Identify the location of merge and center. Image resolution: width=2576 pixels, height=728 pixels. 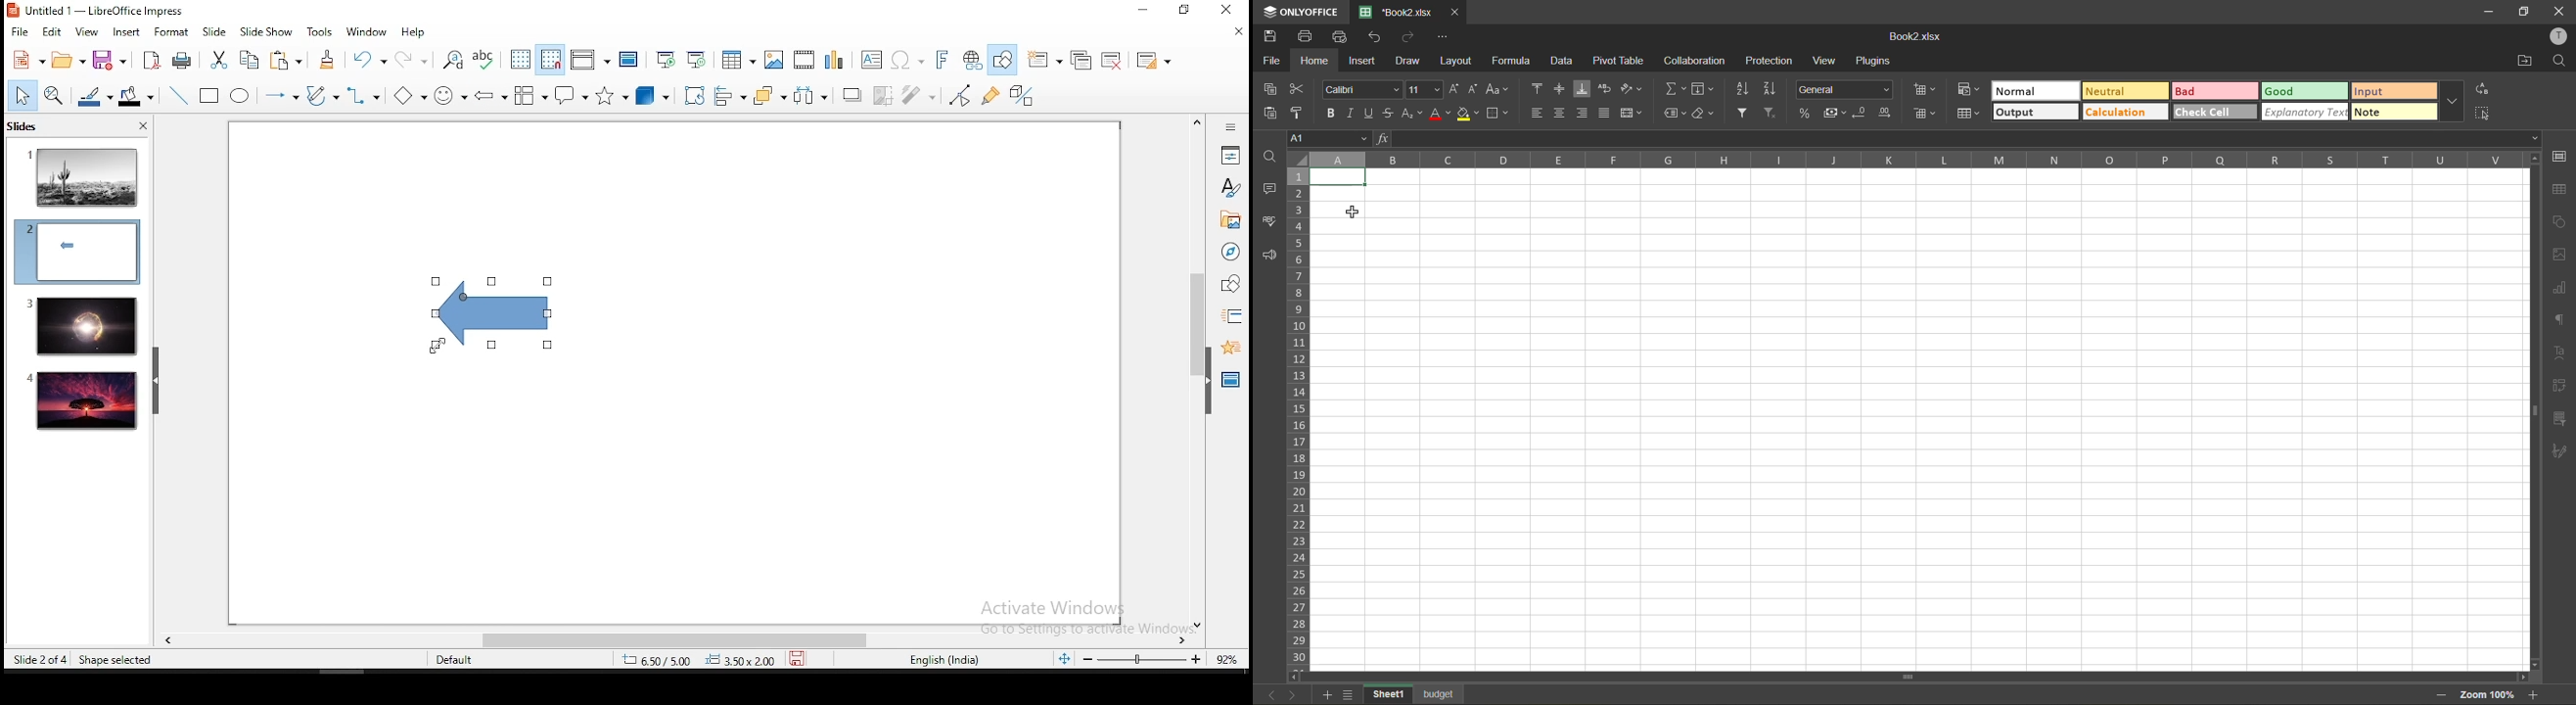
(1632, 113).